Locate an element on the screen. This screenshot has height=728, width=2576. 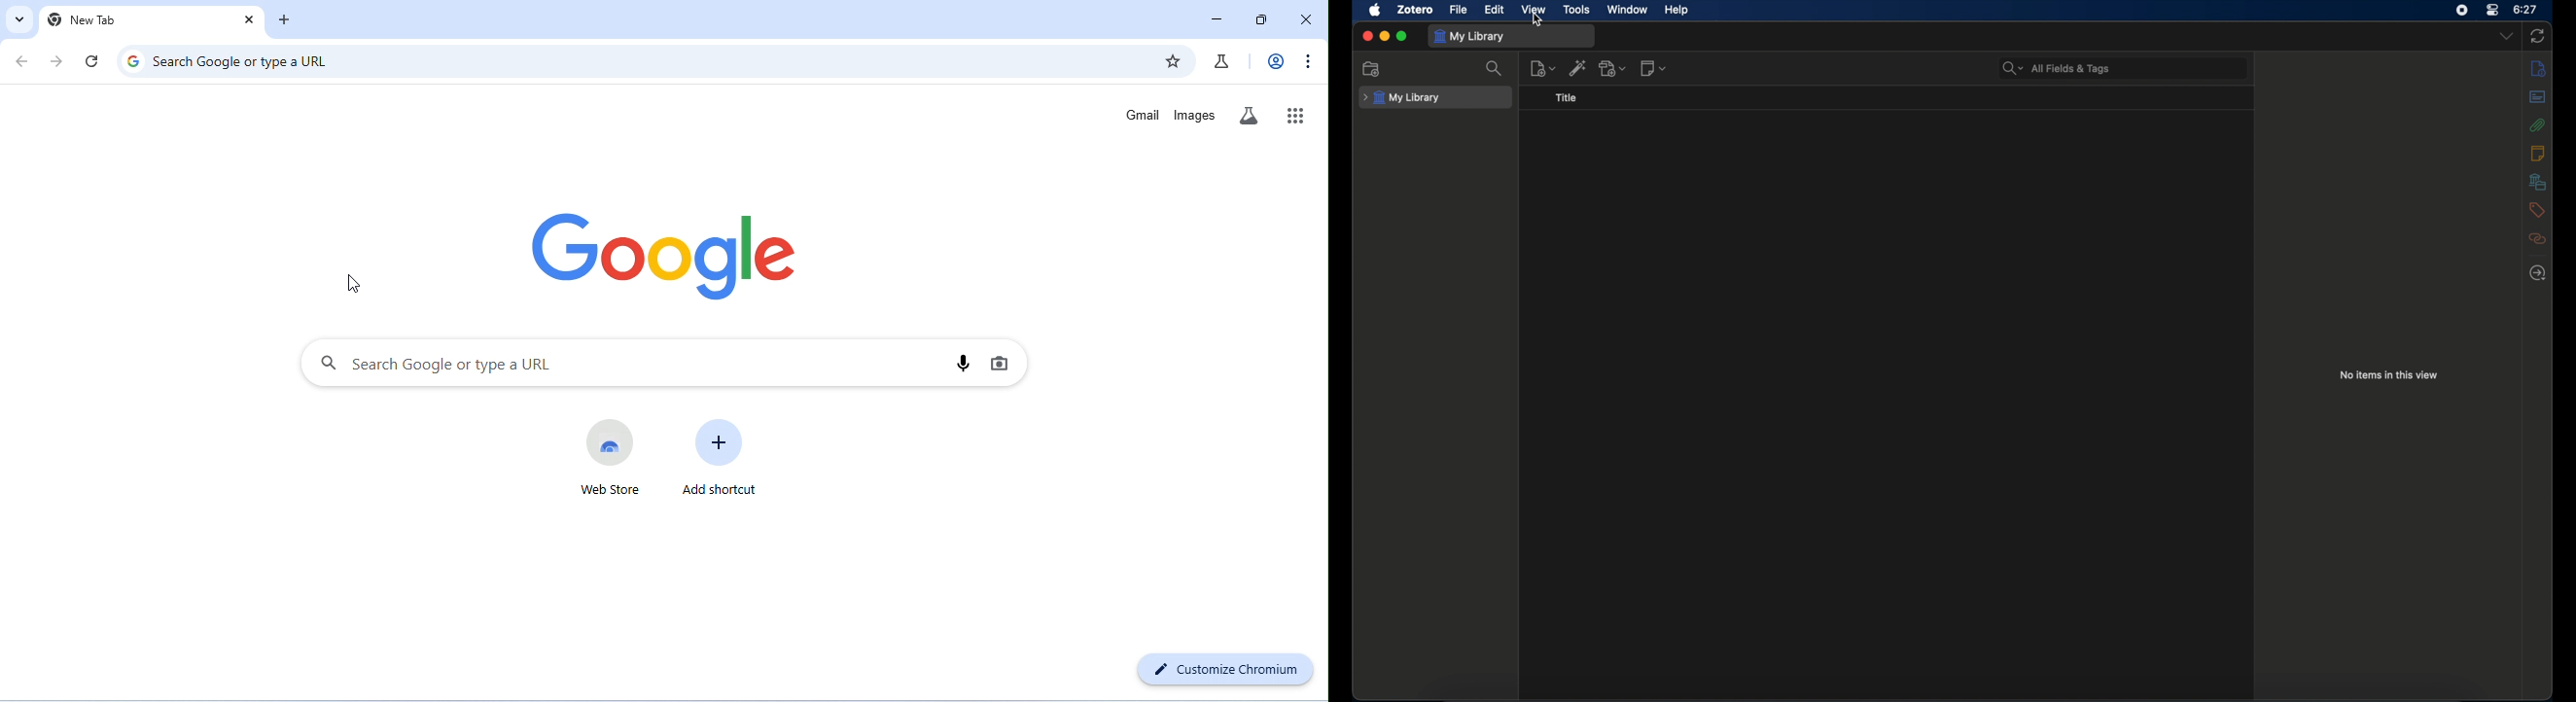
search bar is located at coordinates (2057, 68).